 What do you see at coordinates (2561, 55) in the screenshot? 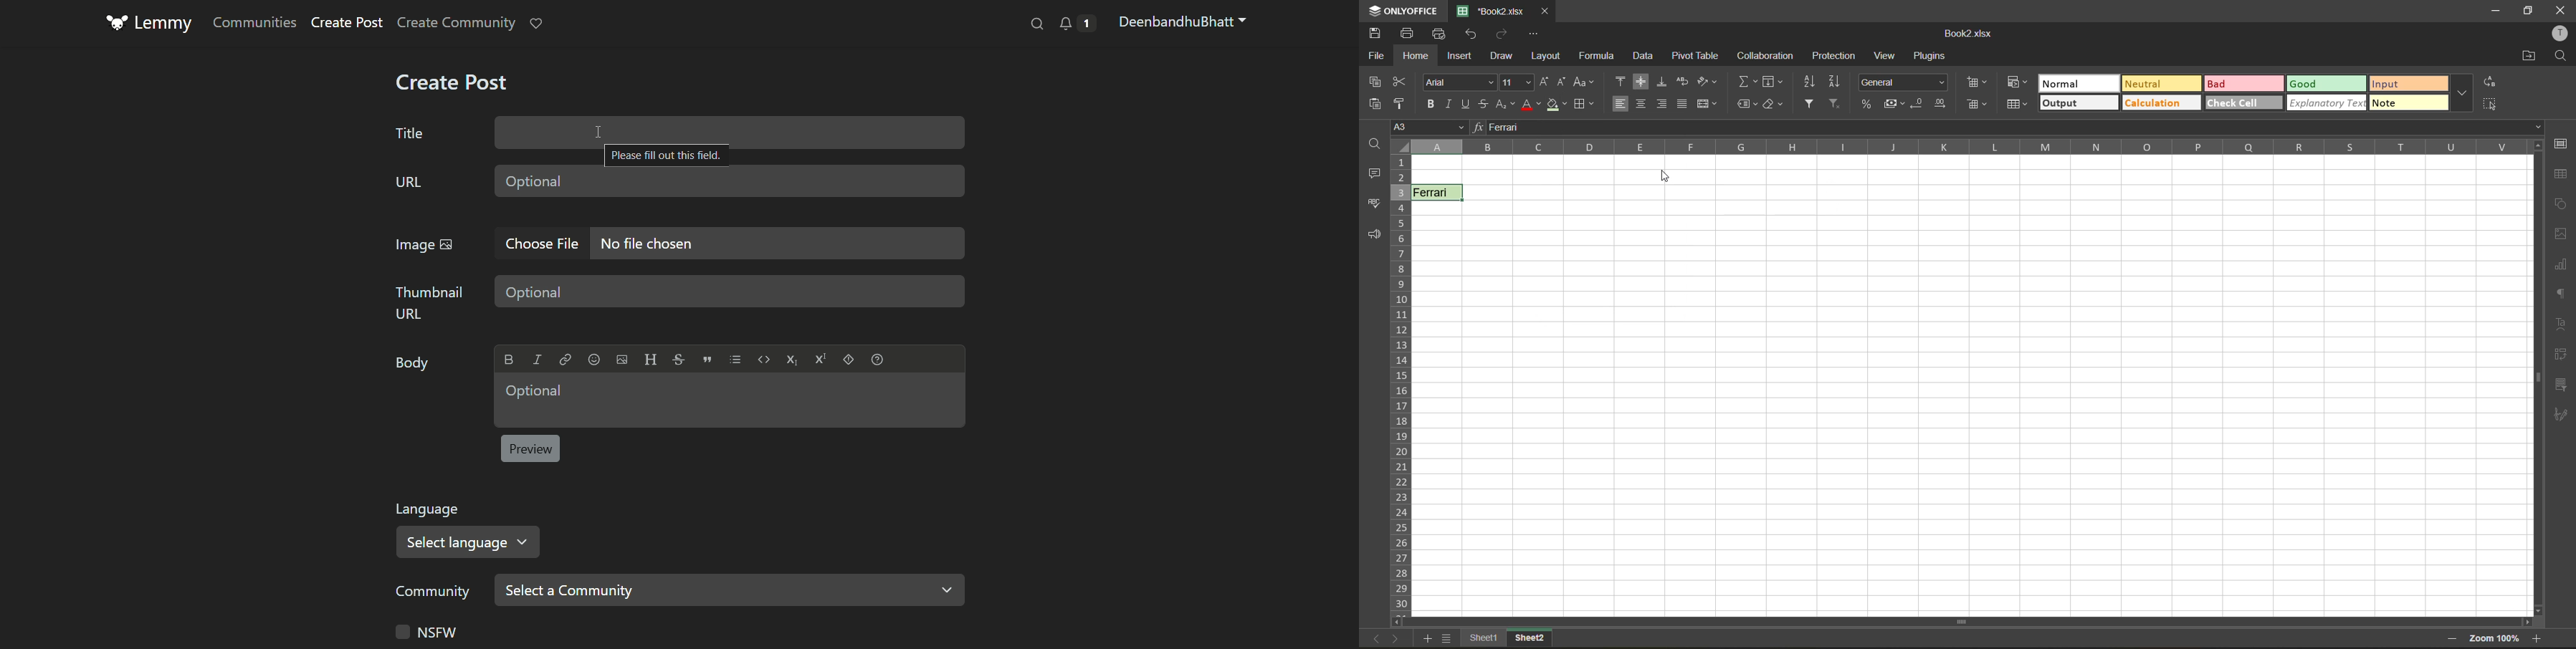
I see `find` at bounding box center [2561, 55].